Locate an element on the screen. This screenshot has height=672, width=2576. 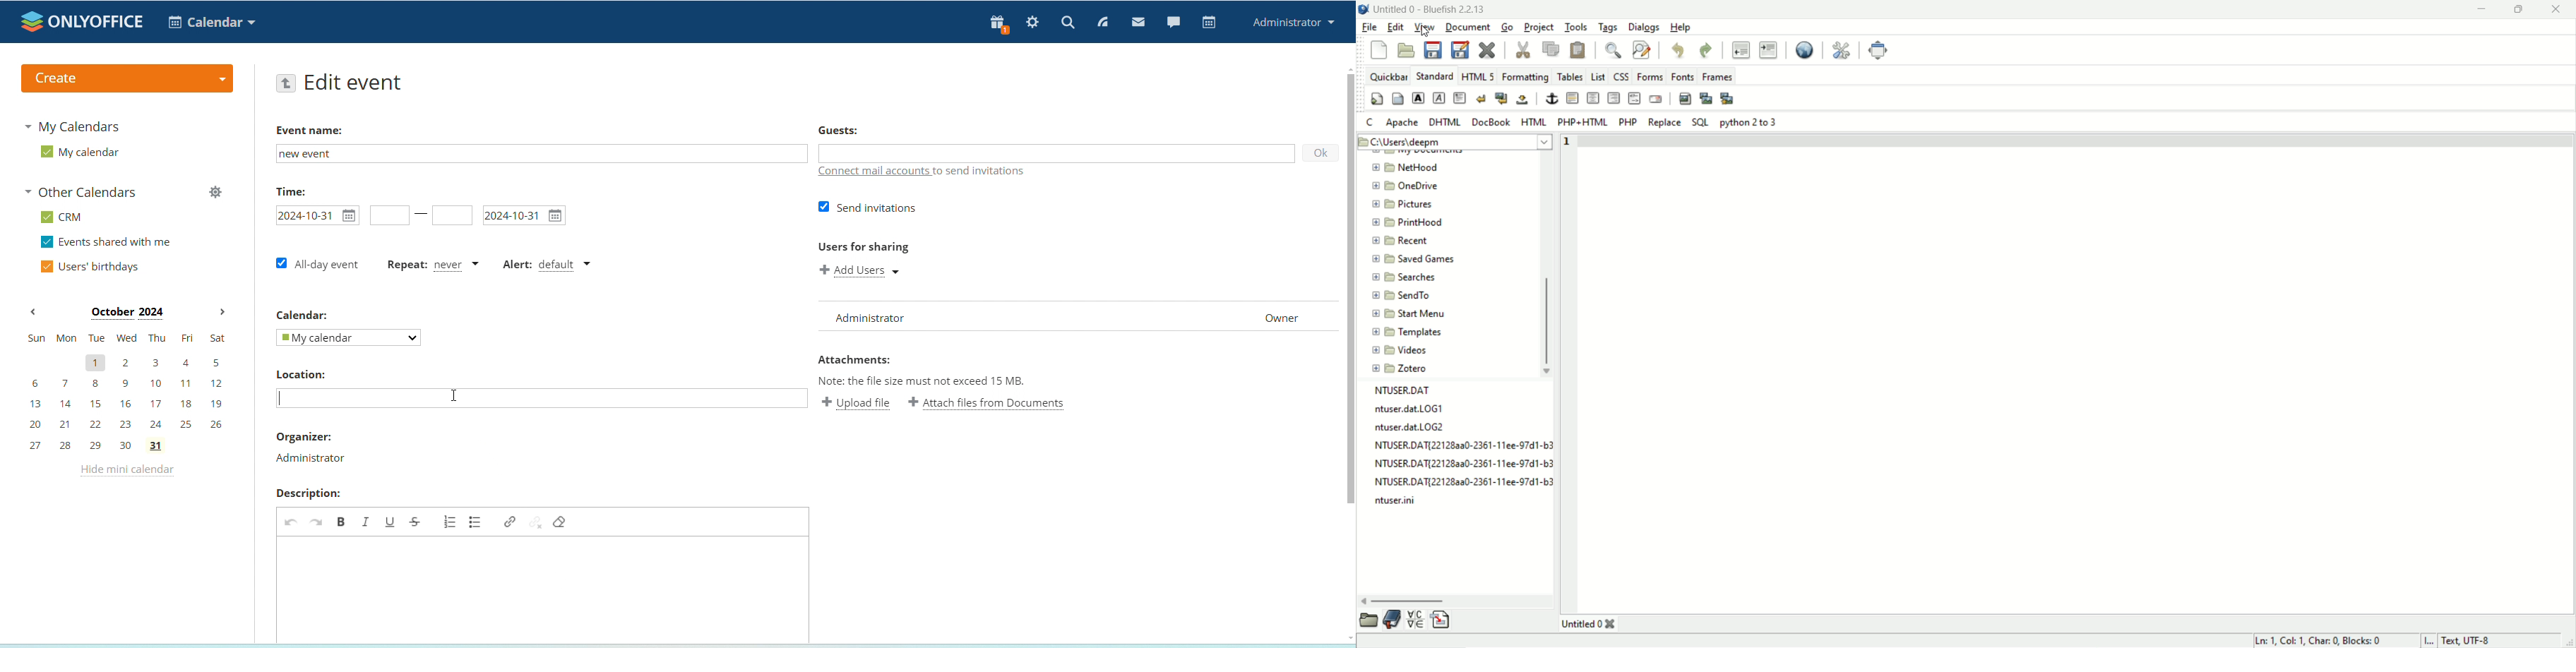
templates is located at coordinates (1409, 331).